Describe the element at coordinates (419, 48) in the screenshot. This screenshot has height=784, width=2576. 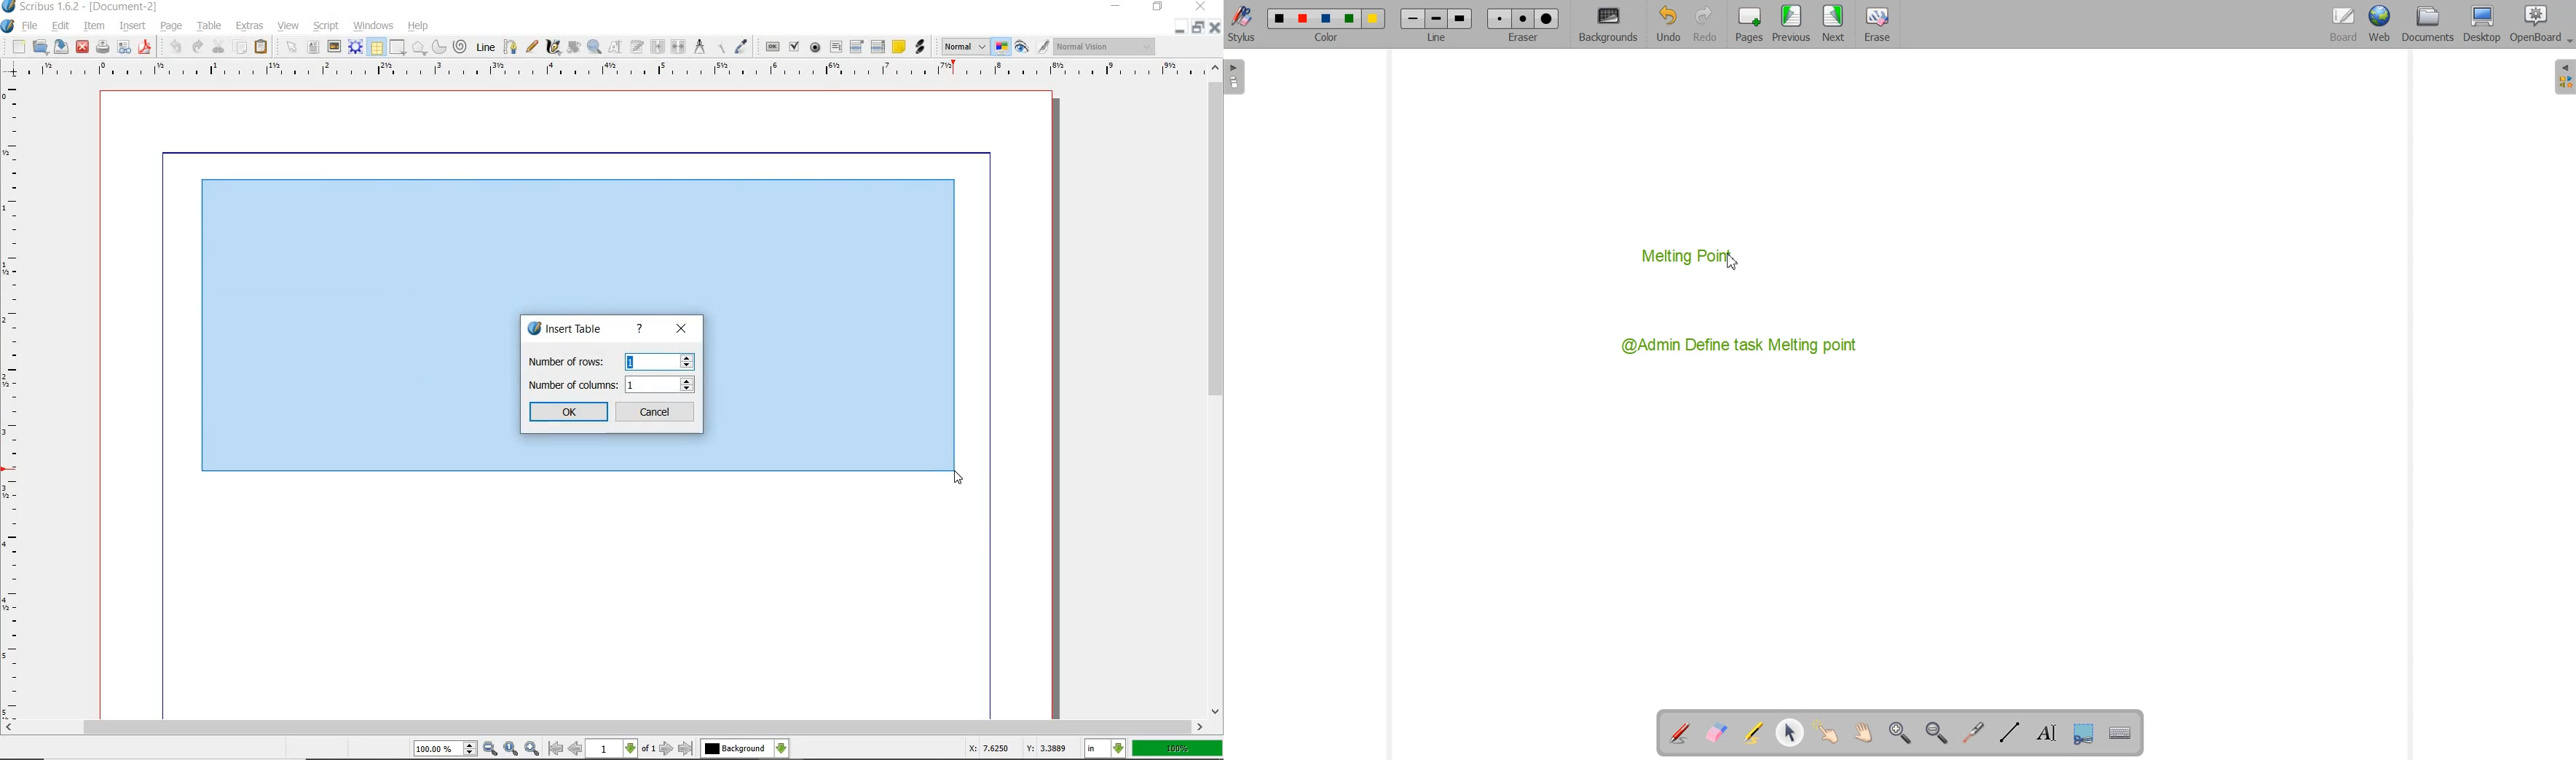
I see `polygon` at that location.